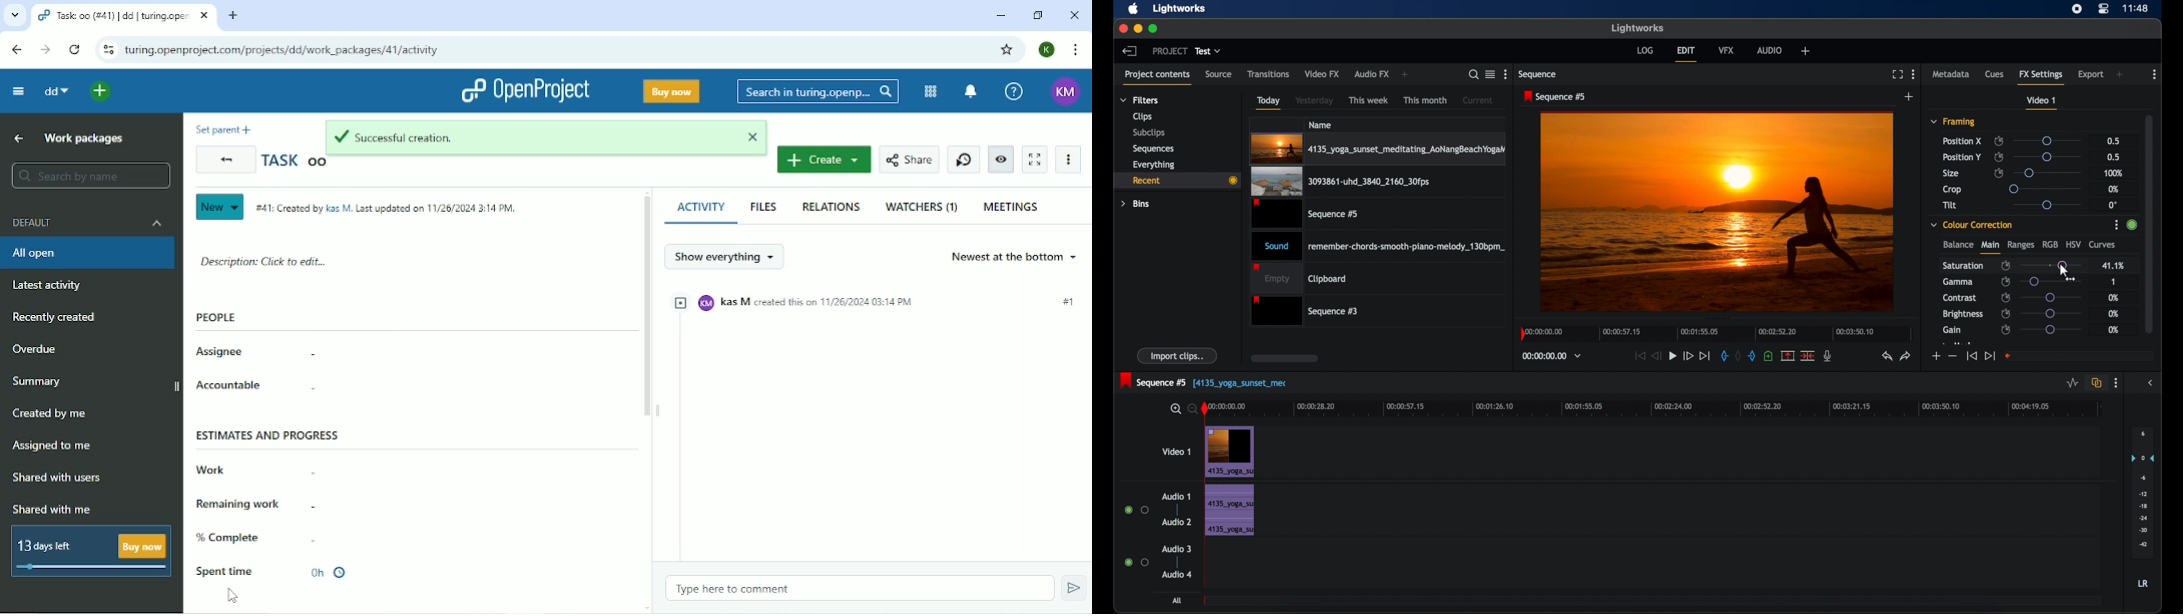 This screenshot has width=2184, height=616. What do you see at coordinates (1539, 74) in the screenshot?
I see `sequence` at bounding box center [1539, 74].